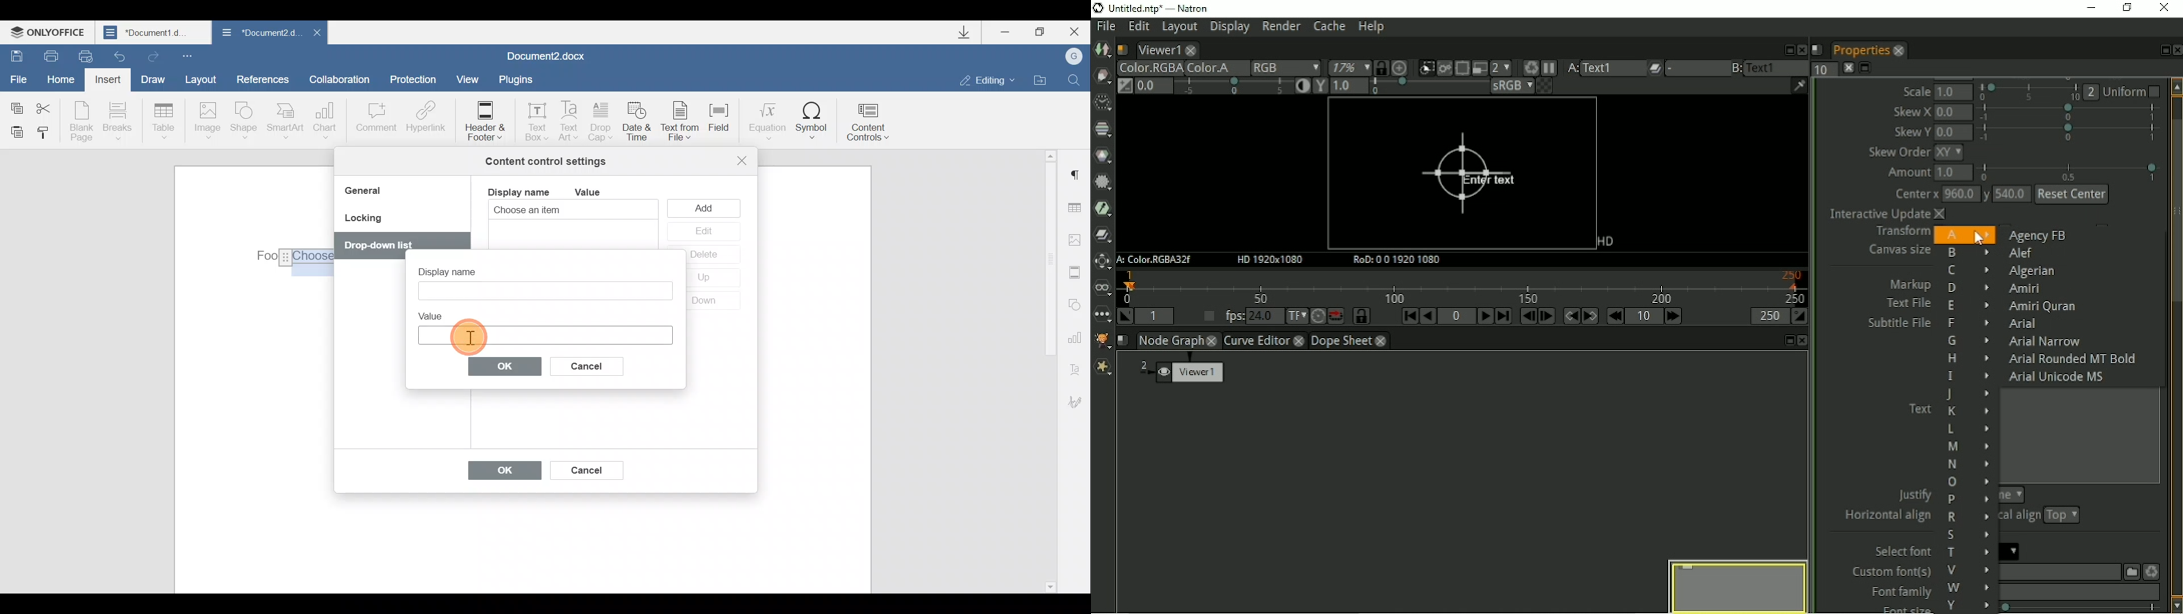  What do you see at coordinates (379, 246) in the screenshot?
I see `` at bounding box center [379, 246].